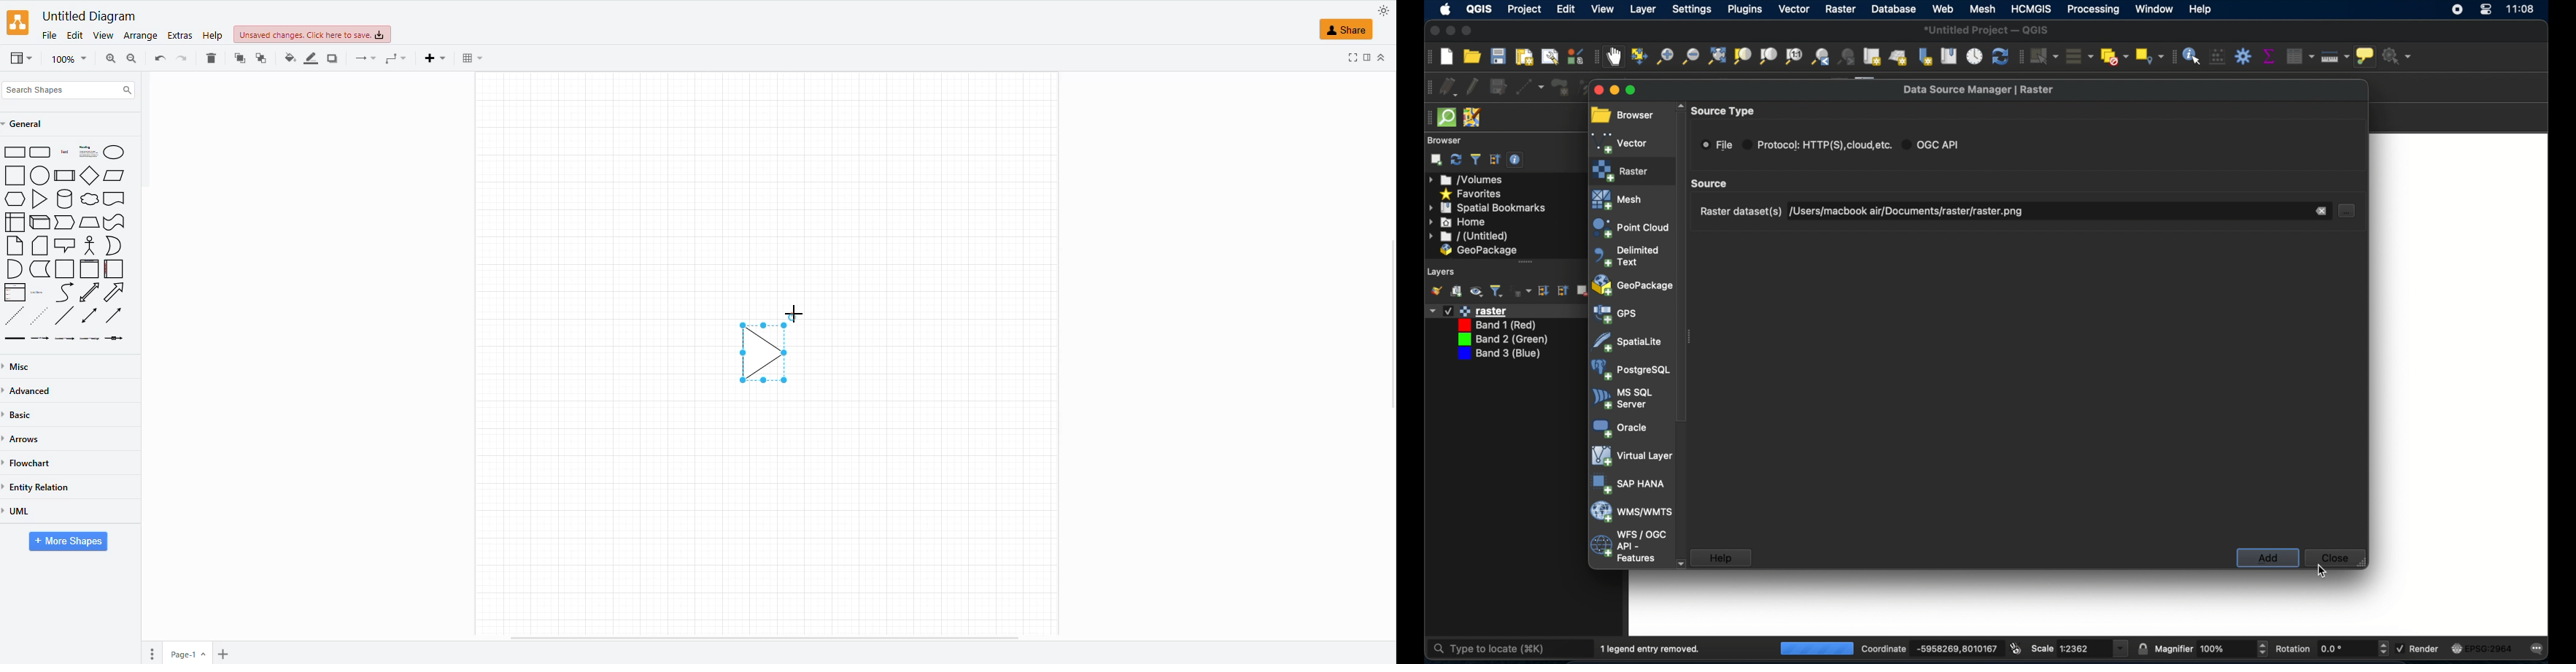 Image resolution: width=2576 pixels, height=672 pixels. Describe the element at coordinates (1575, 56) in the screenshot. I see `style manager` at that location.